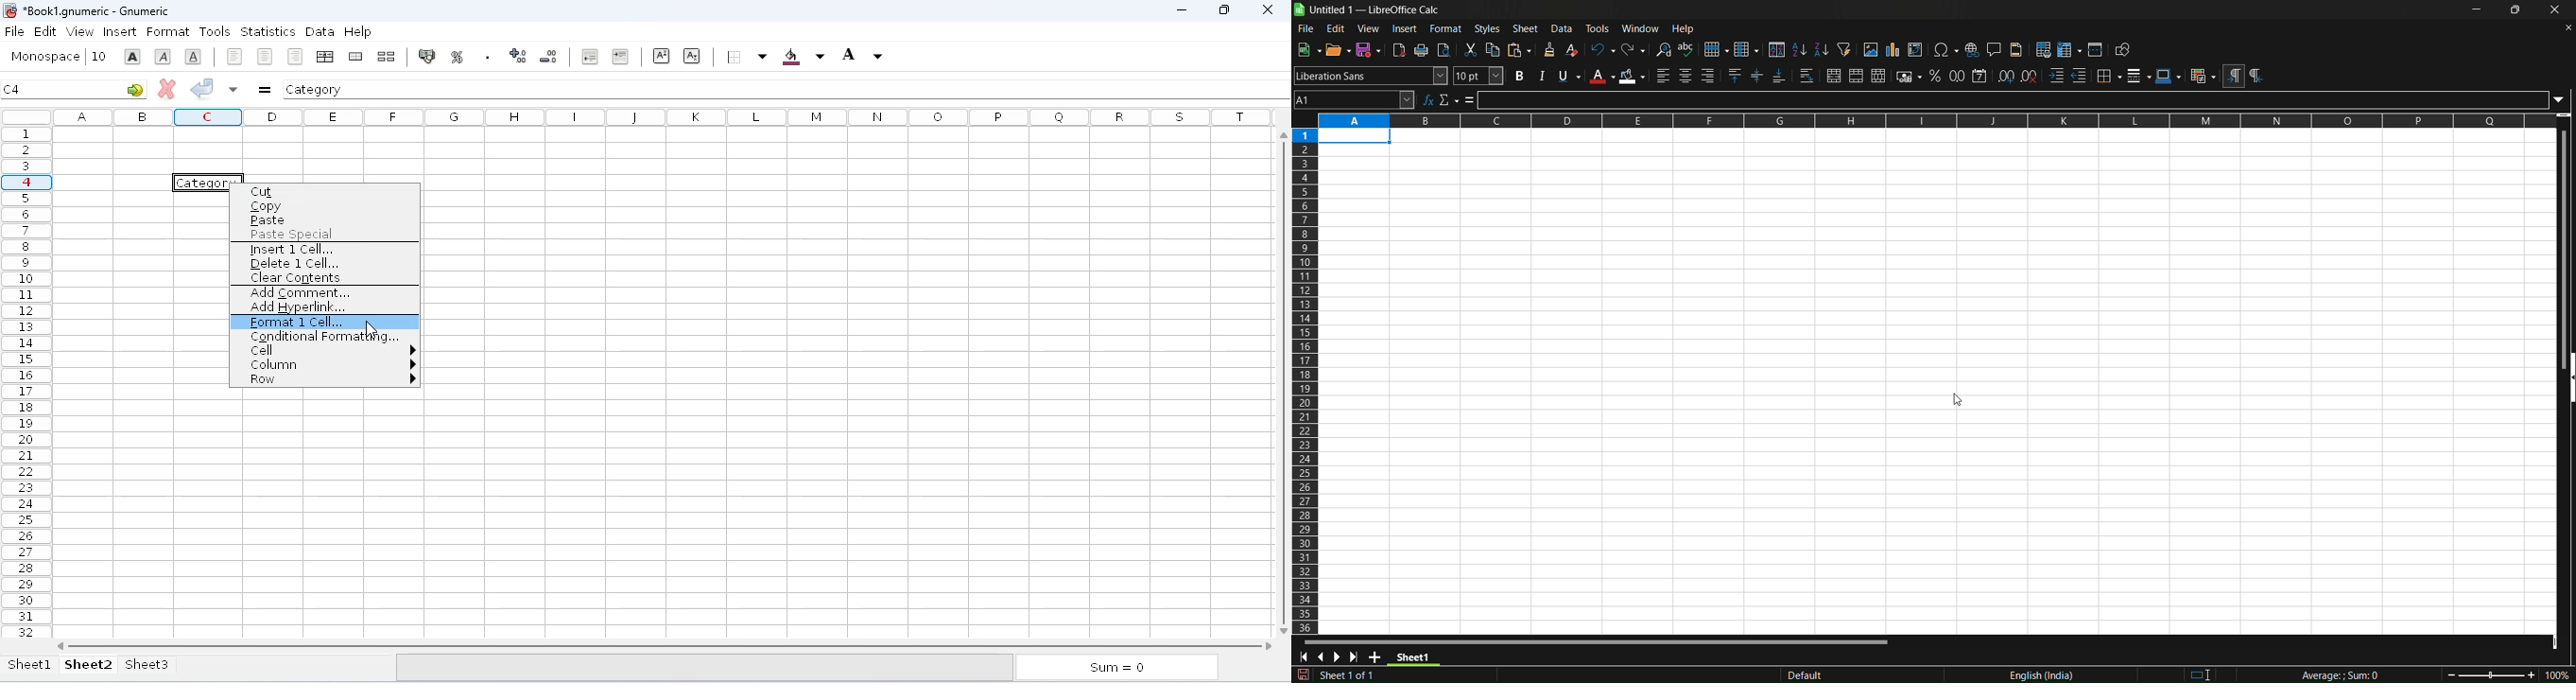 The image size is (2576, 700). What do you see at coordinates (620, 56) in the screenshot?
I see `increase the indent` at bounding box center [620, 56].